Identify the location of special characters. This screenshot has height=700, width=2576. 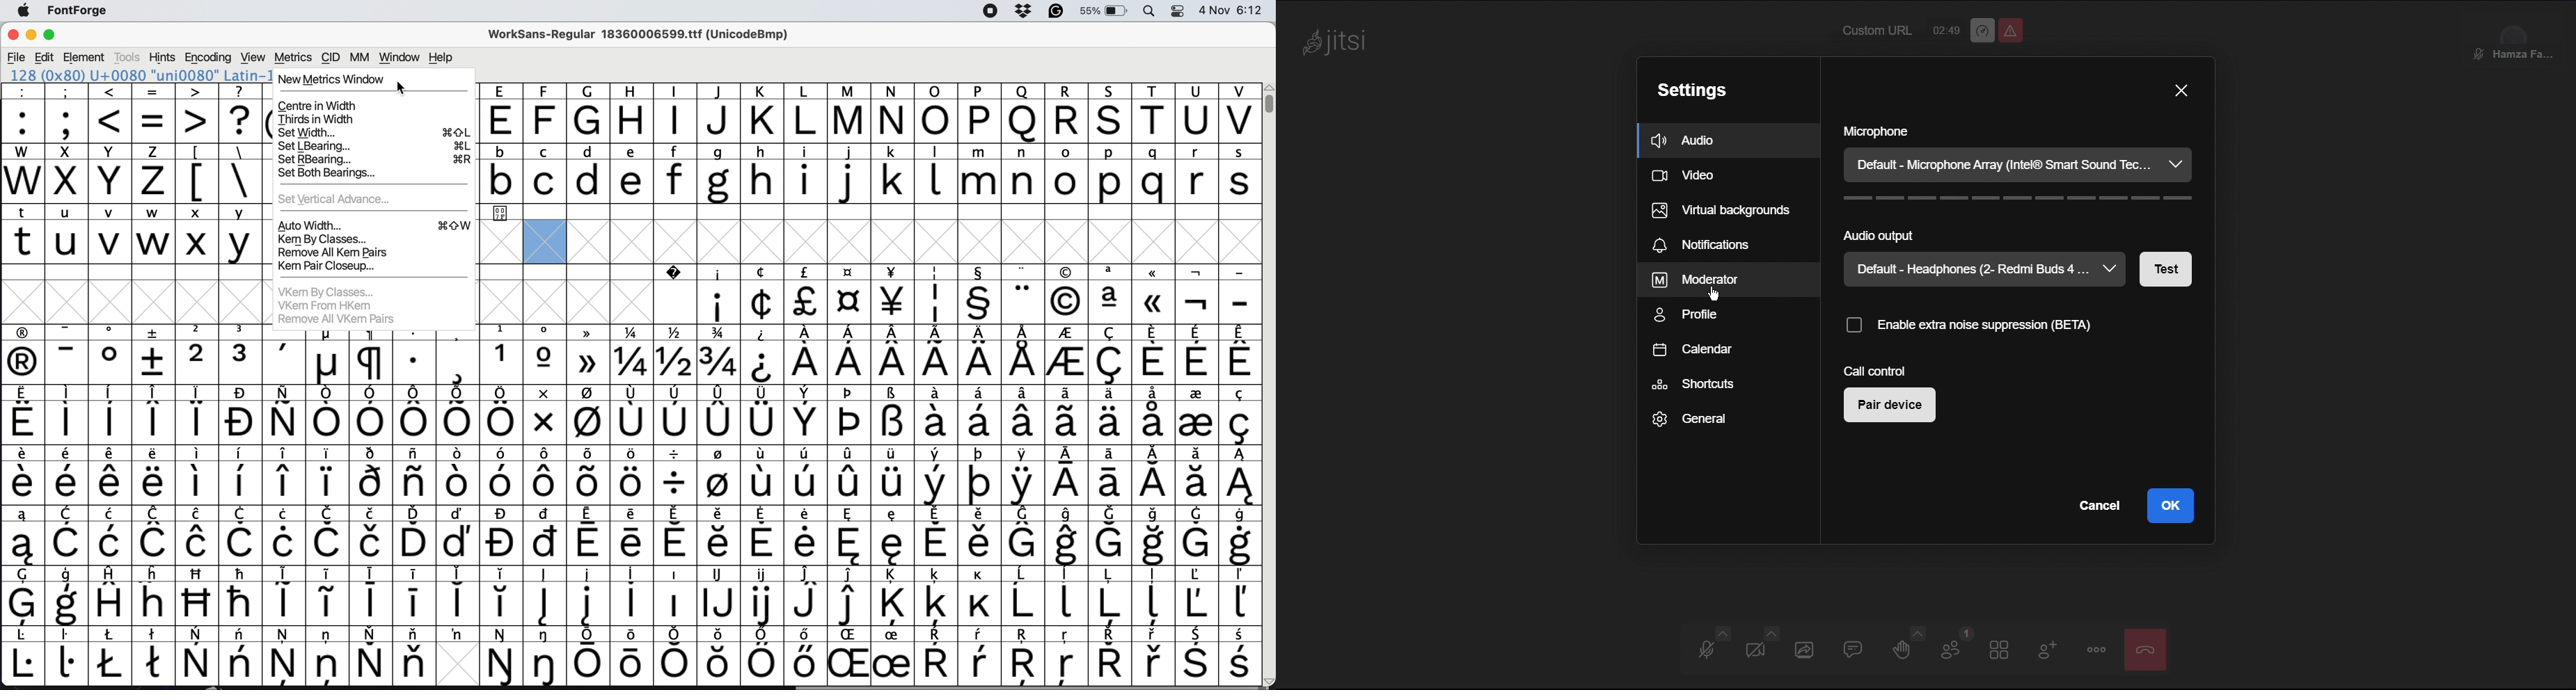
(224, 151).